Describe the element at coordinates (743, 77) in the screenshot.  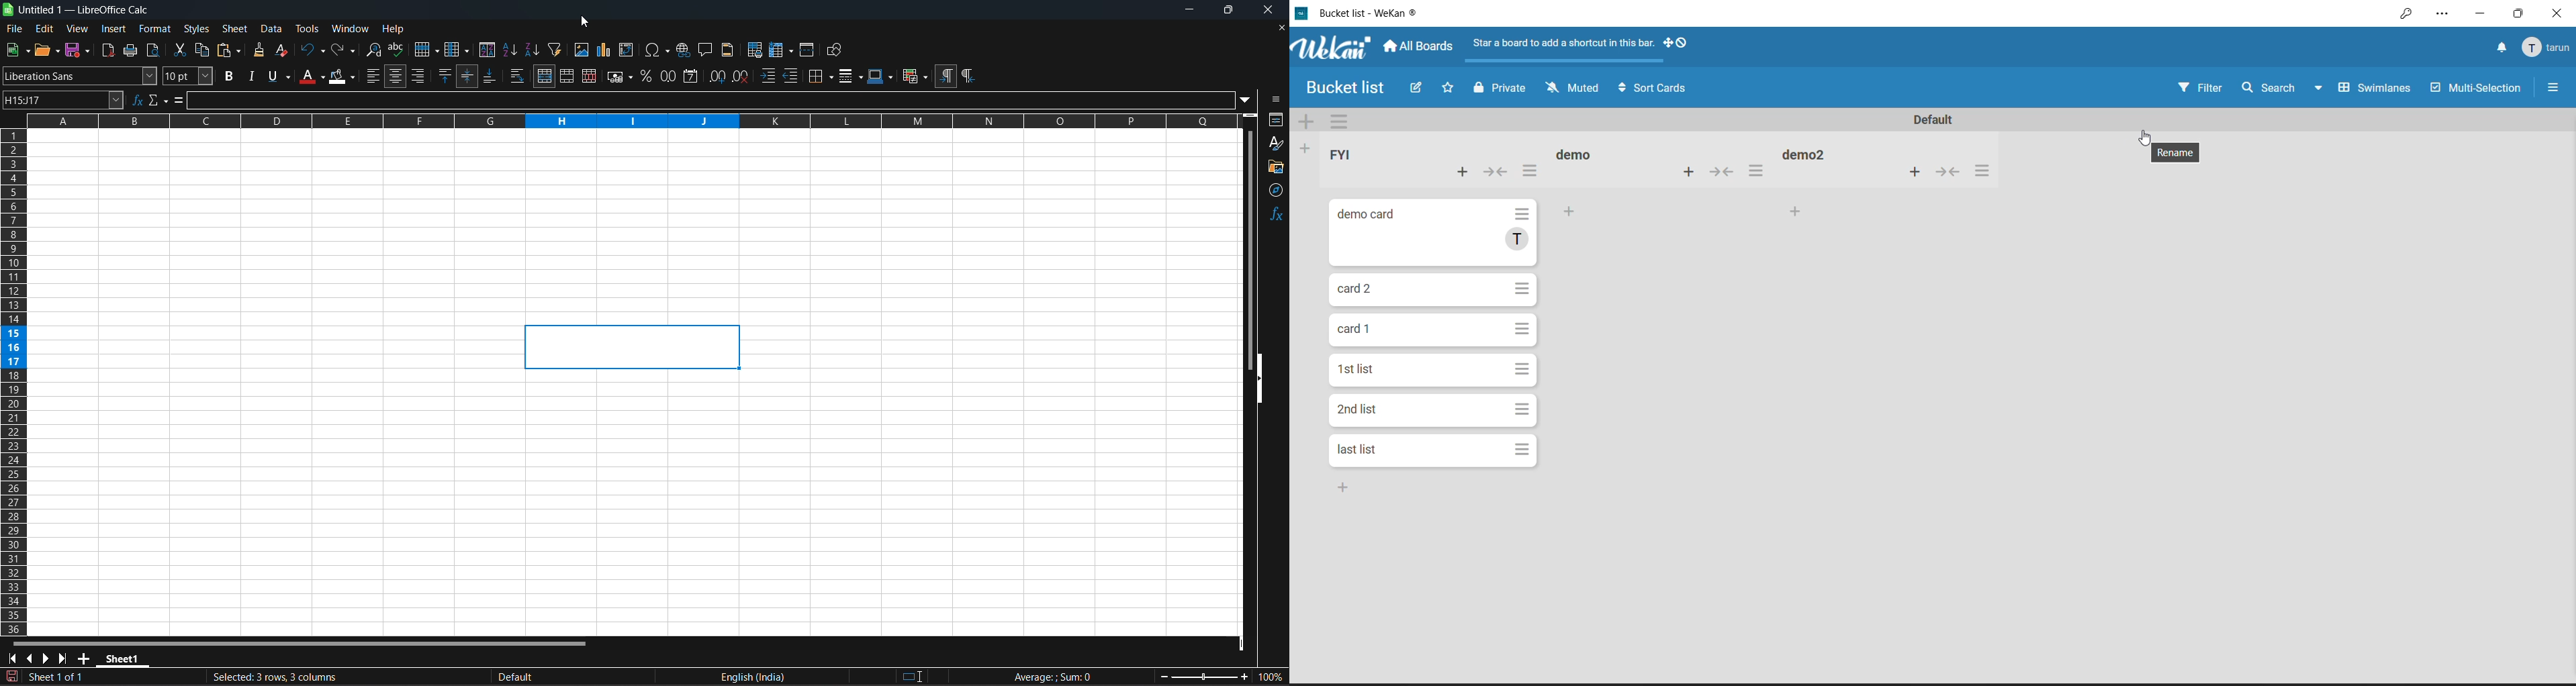
I see `remove decimal place` at that location.